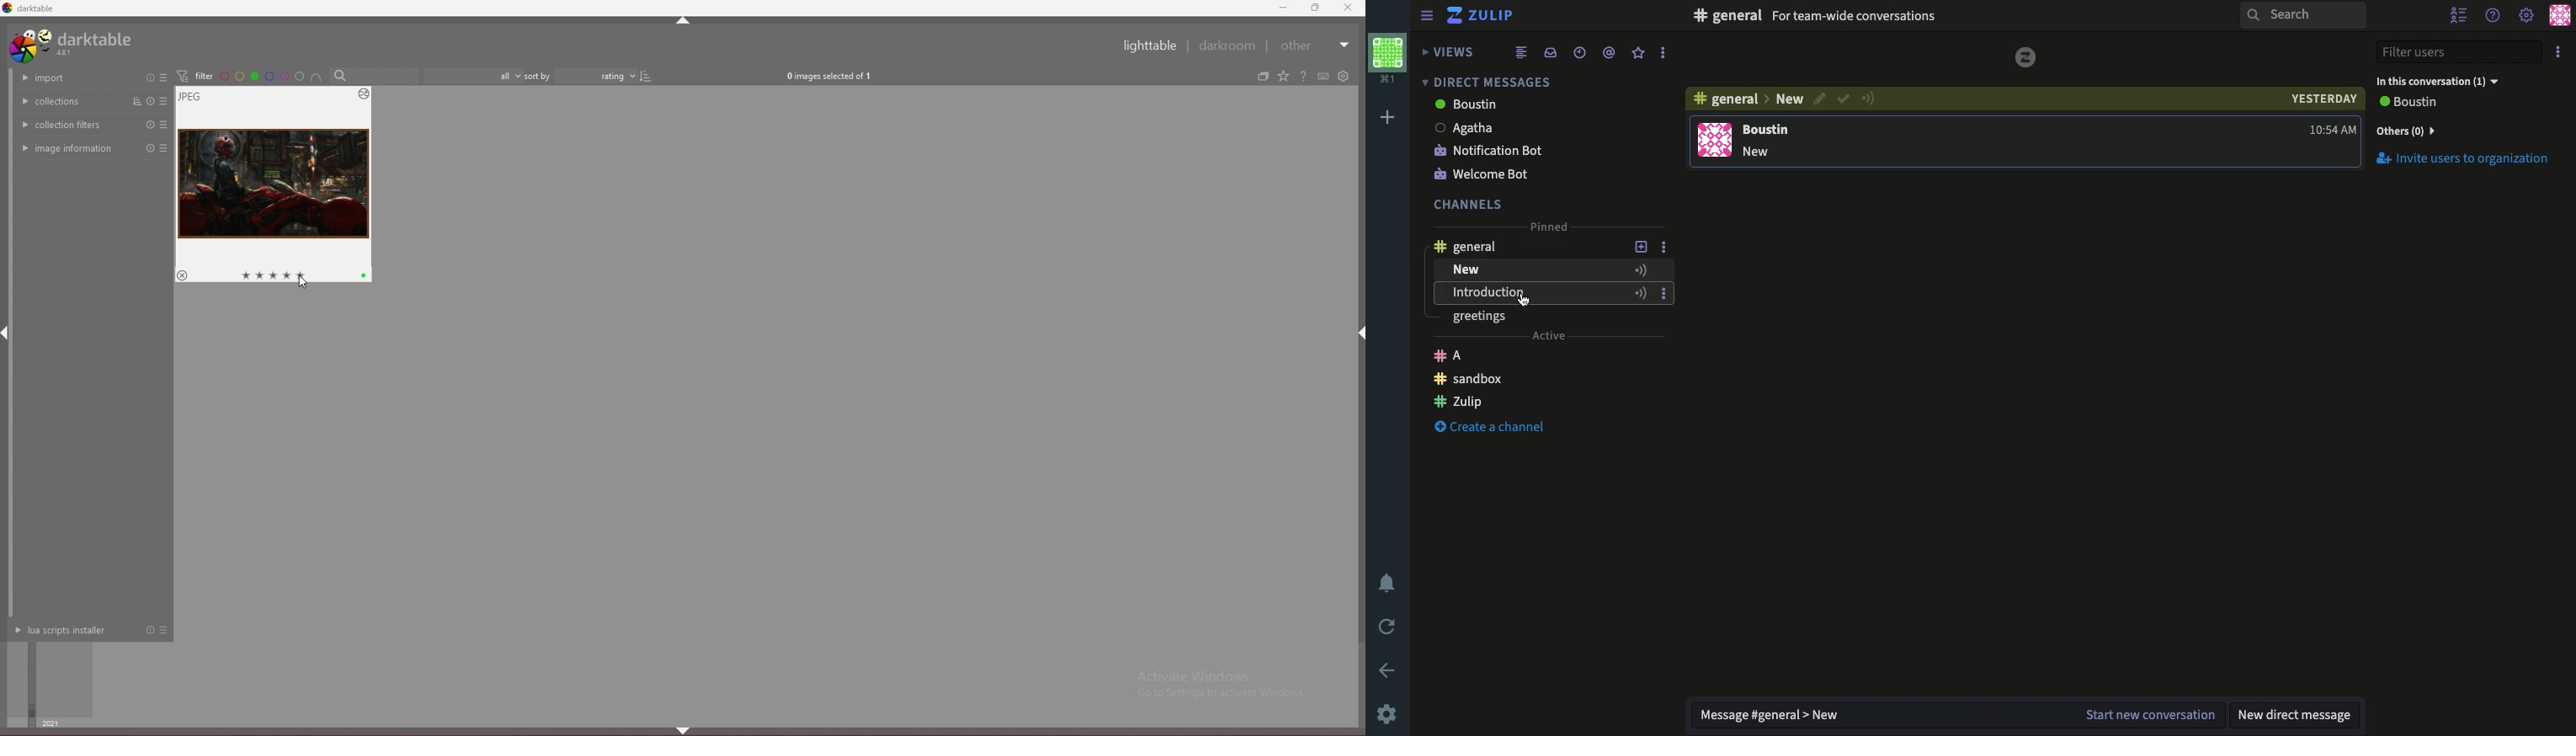 This screenshot has width=2576, height=756. Describe the element at coordinates (2559, 15) in the screenshot. I see `Profile` at that location.